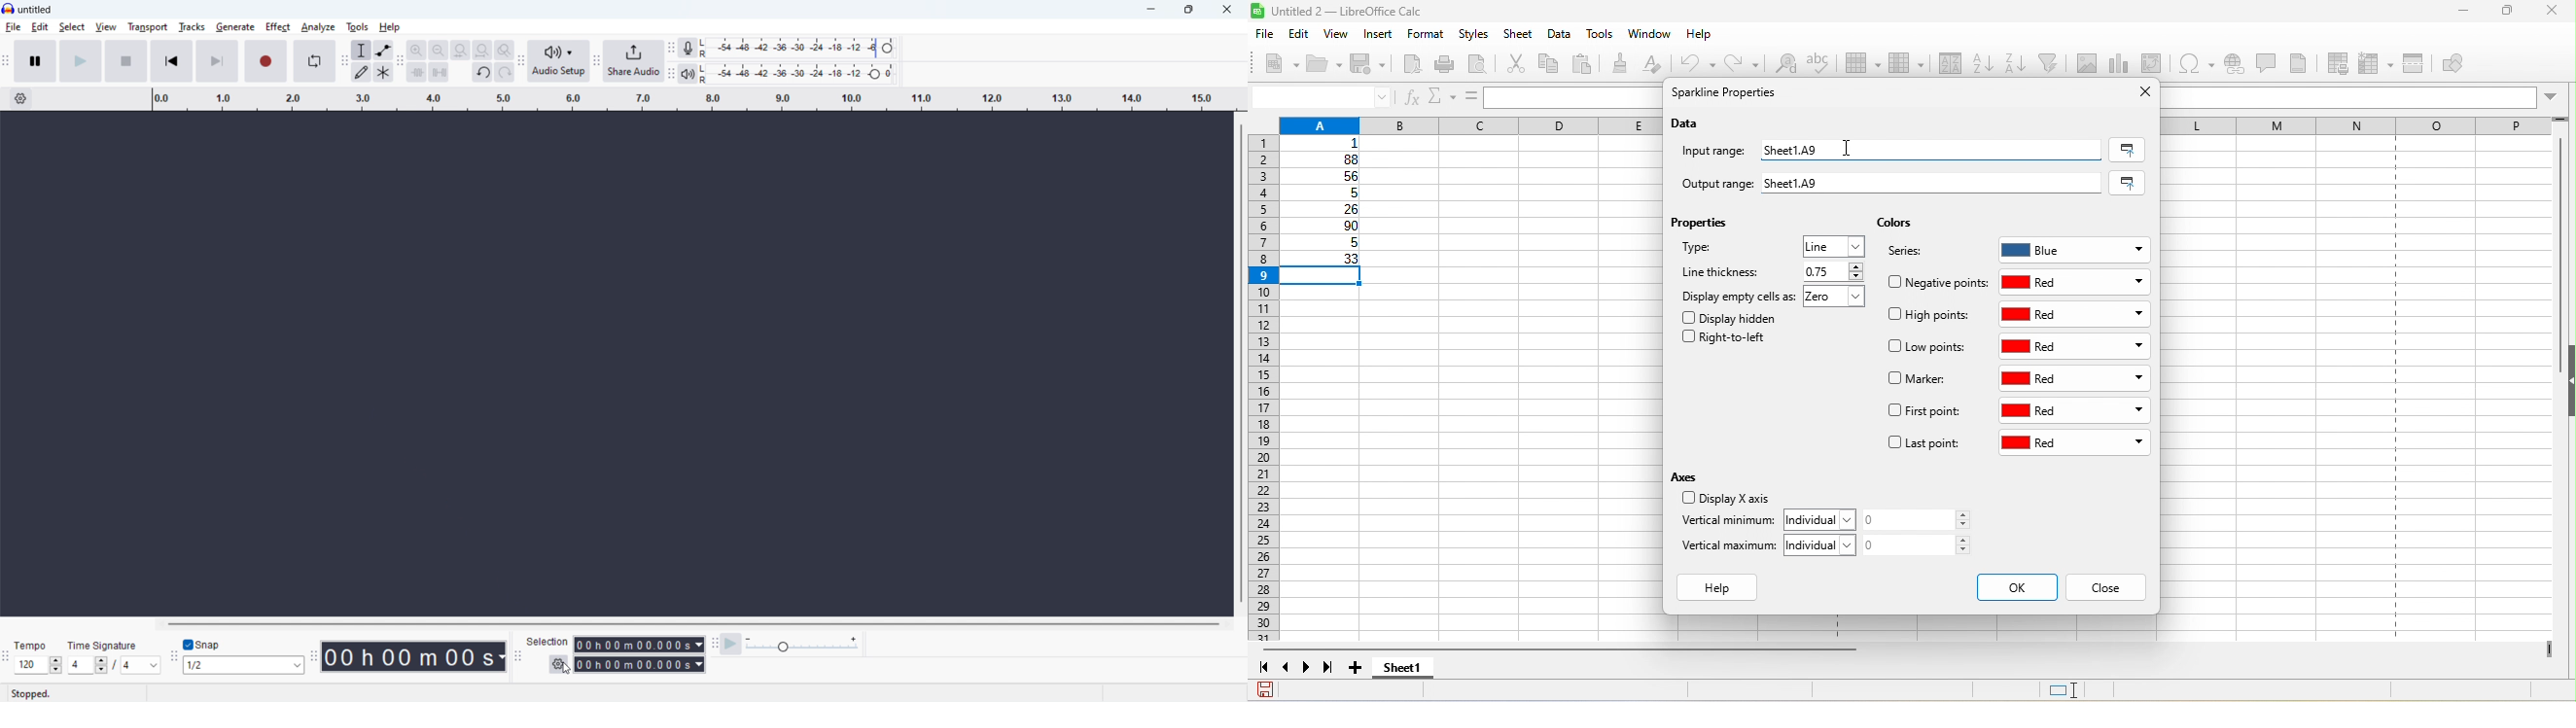 The image size is (2576, 728). What do you see at coordinates (1786, 66) in the screenshot?
I see `find and replace` at bounding box center [1786, 66].